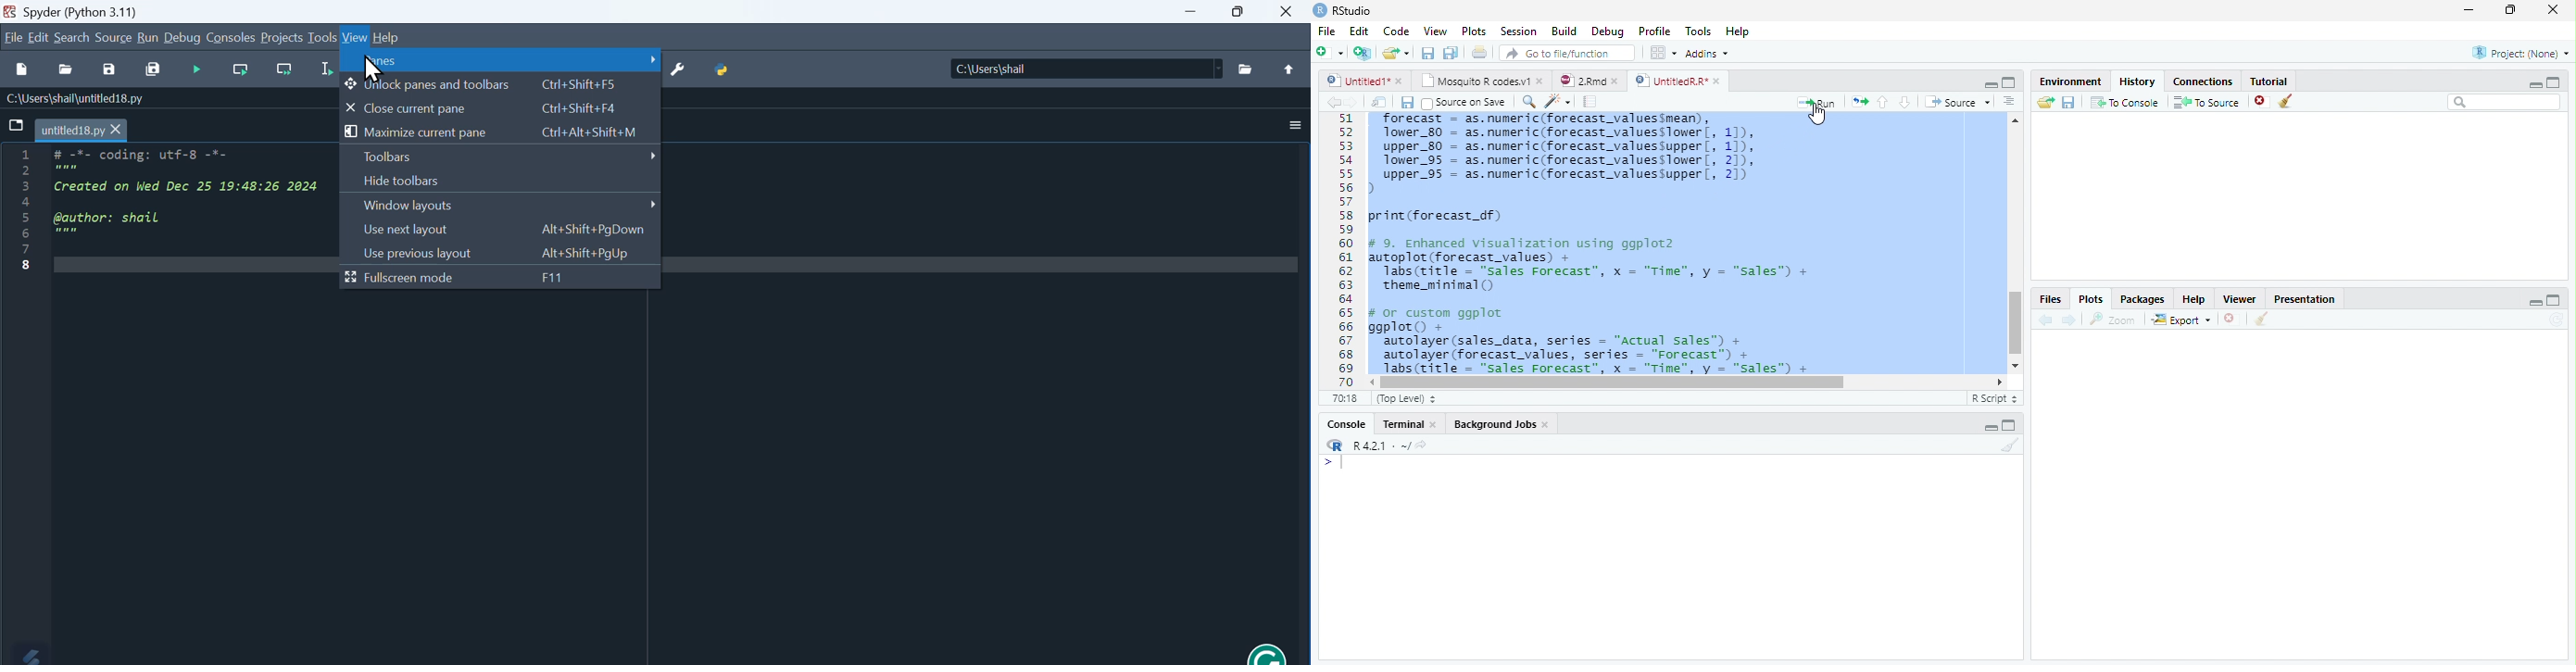 The image size is (2576, 672). I want to click on files, so click(14, 124).